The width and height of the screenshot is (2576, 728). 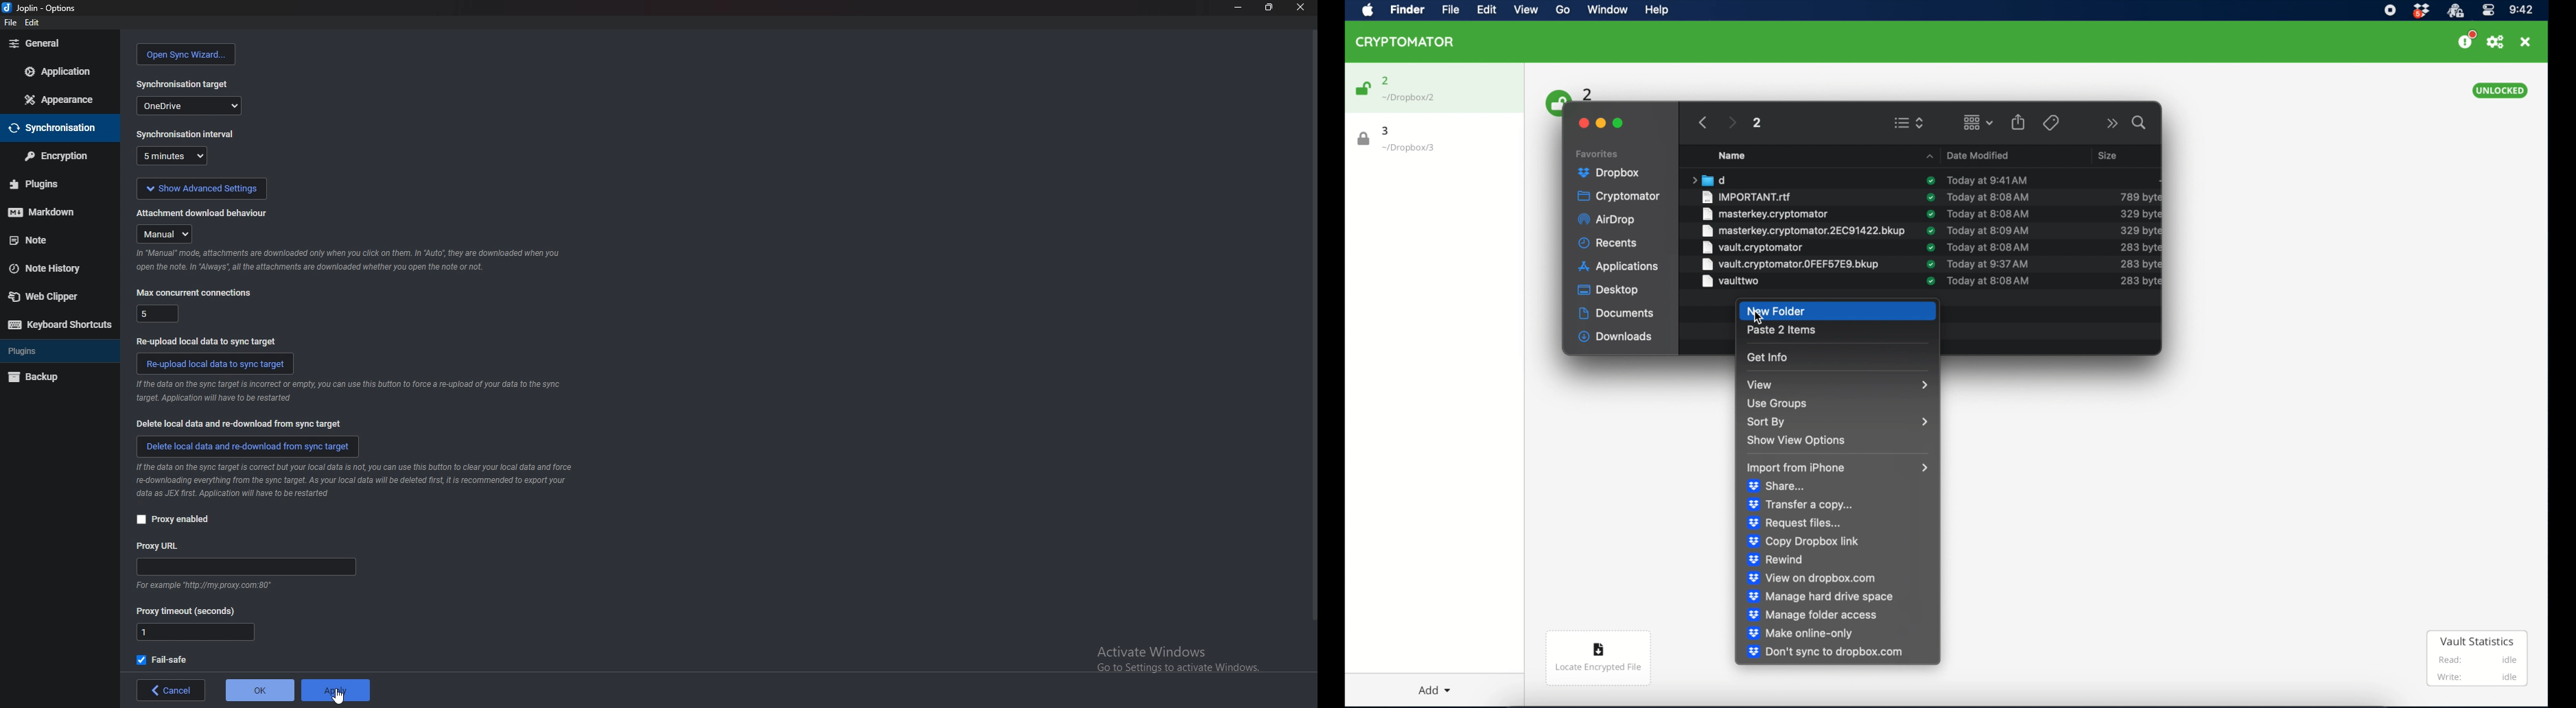 I want to click on scroll bar, so click(x=1312, y=328).